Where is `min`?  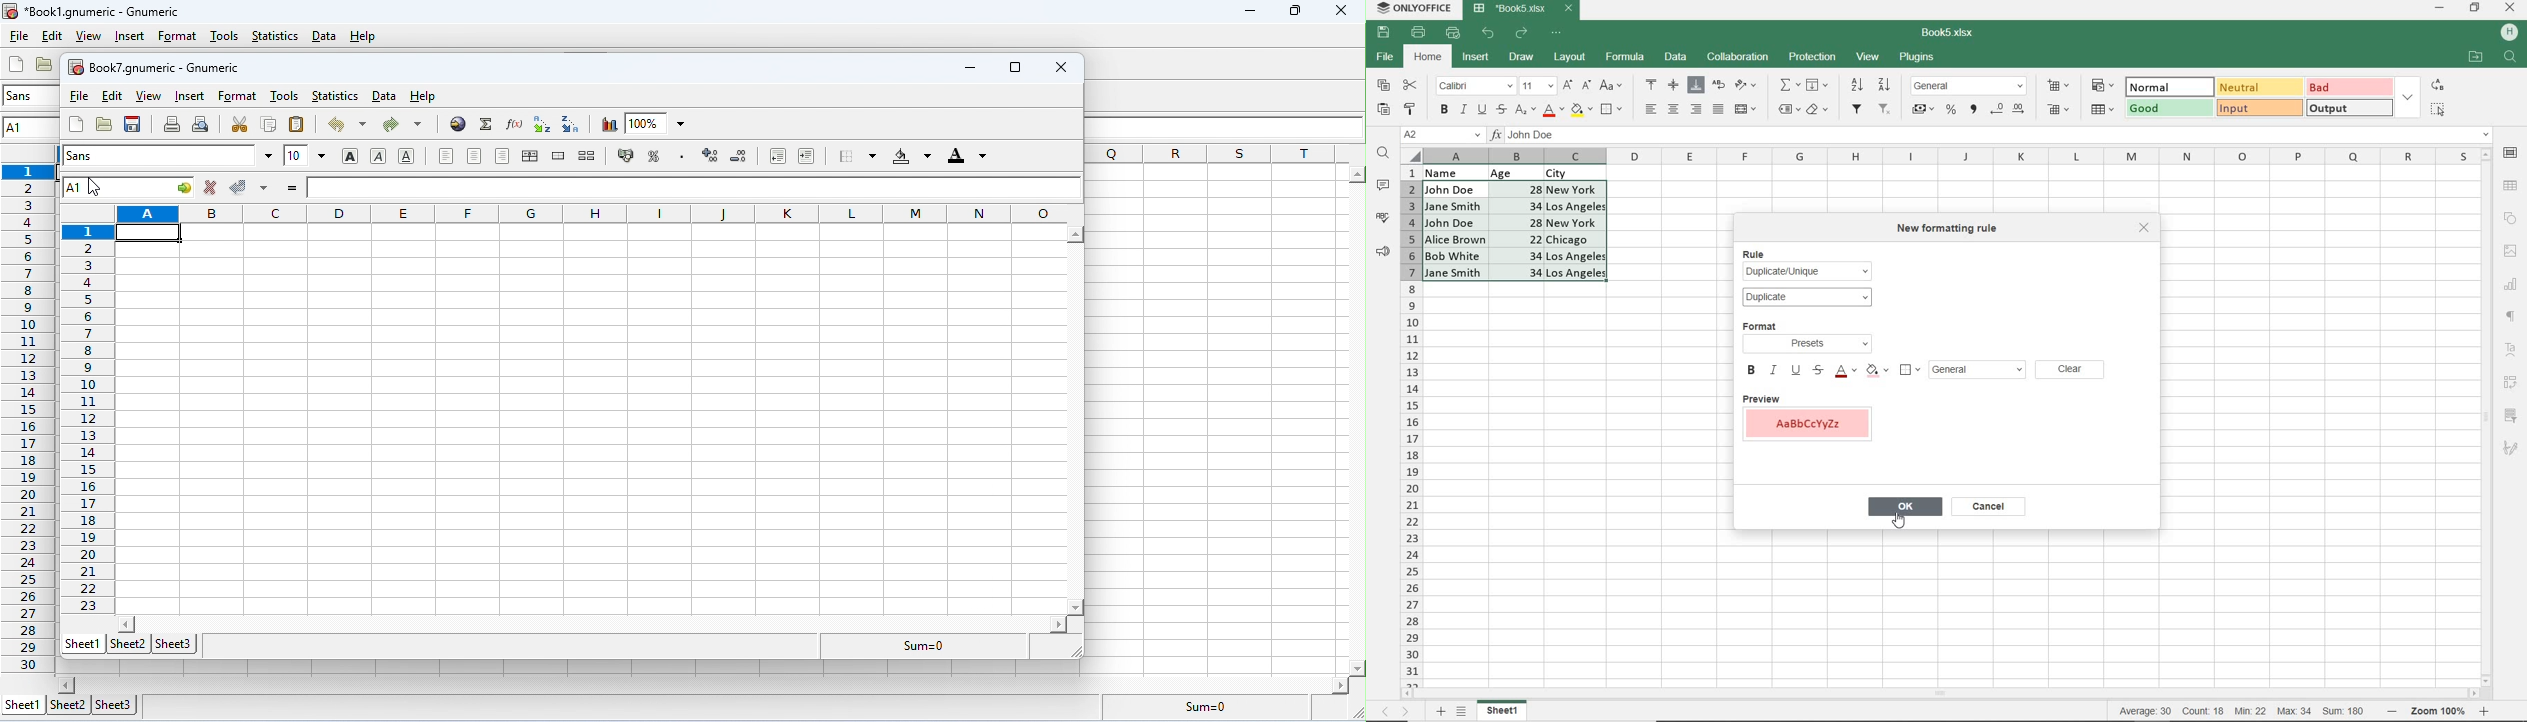
min is located at coordinates (2251, 711).